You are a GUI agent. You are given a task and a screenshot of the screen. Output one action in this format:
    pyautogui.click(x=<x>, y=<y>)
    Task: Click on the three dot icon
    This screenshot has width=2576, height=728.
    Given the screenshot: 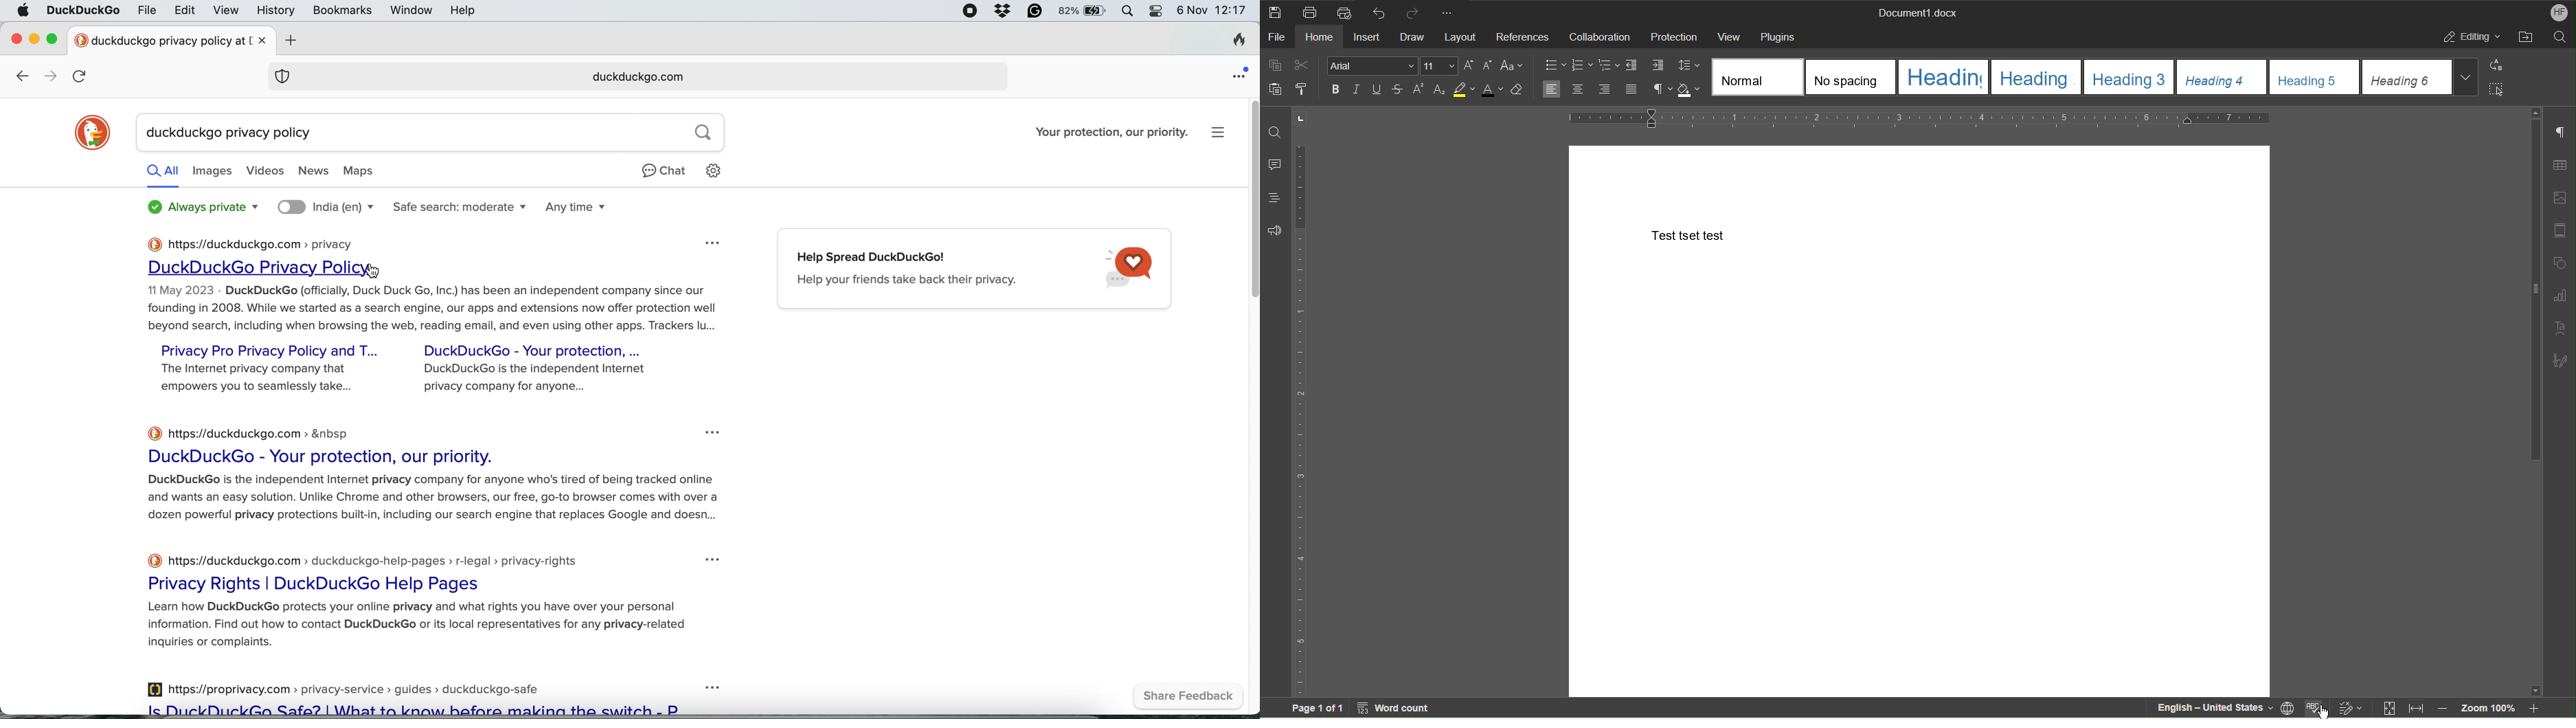 What is the action you would take?
    pyautogui.click(x=717, y=432)
    